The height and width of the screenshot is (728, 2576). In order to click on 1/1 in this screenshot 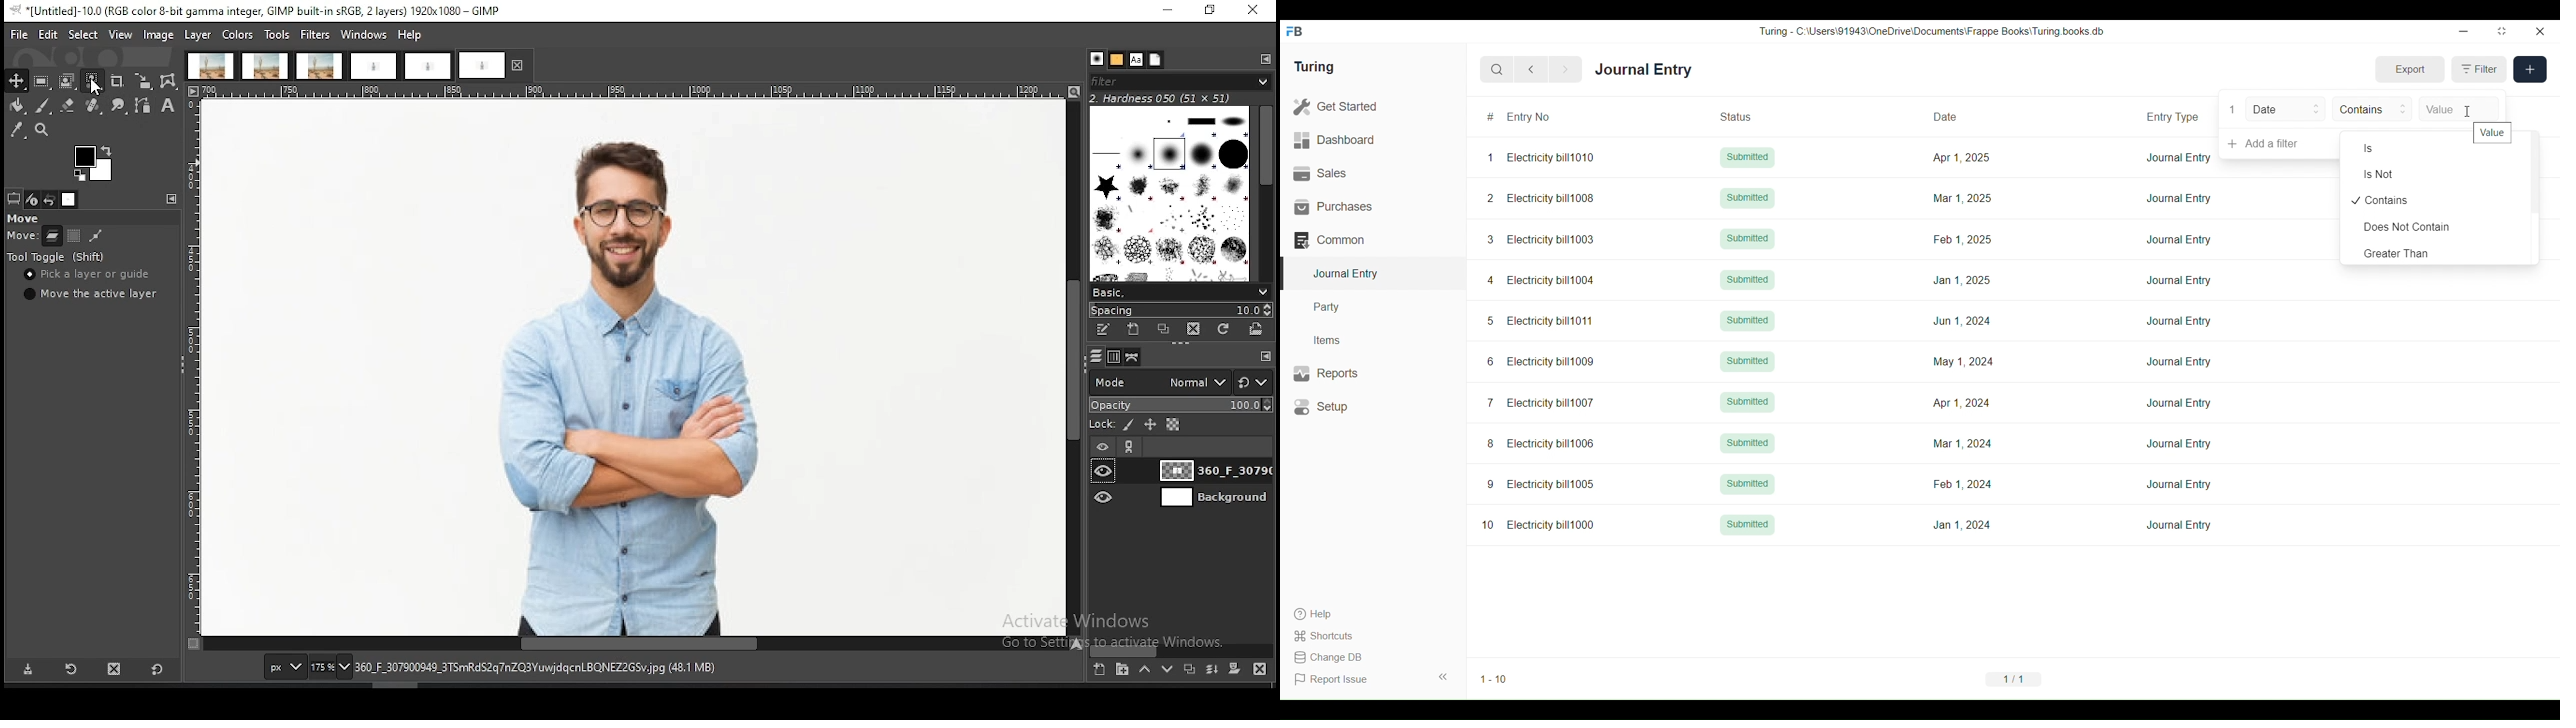, I will do `click(2013, 679)`.